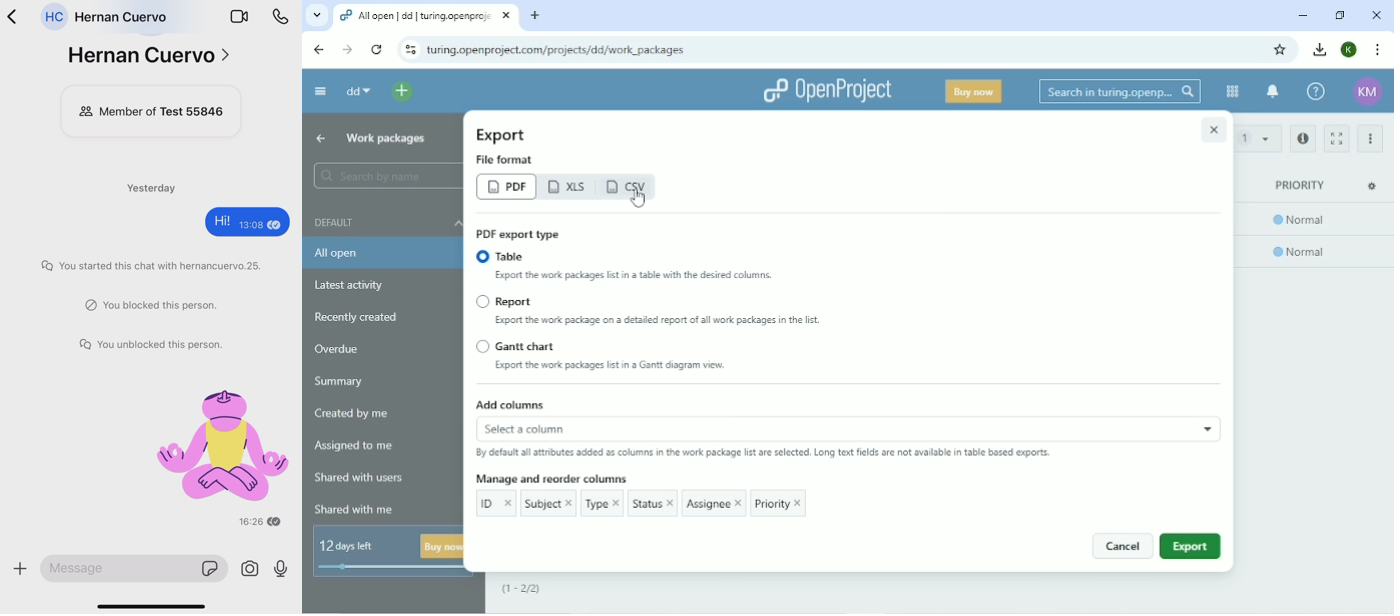 The width and height of the screenshot is (1400, 616). Describe the element at coordinates (557, 49) in the screenshot. I see `Site` at that location.